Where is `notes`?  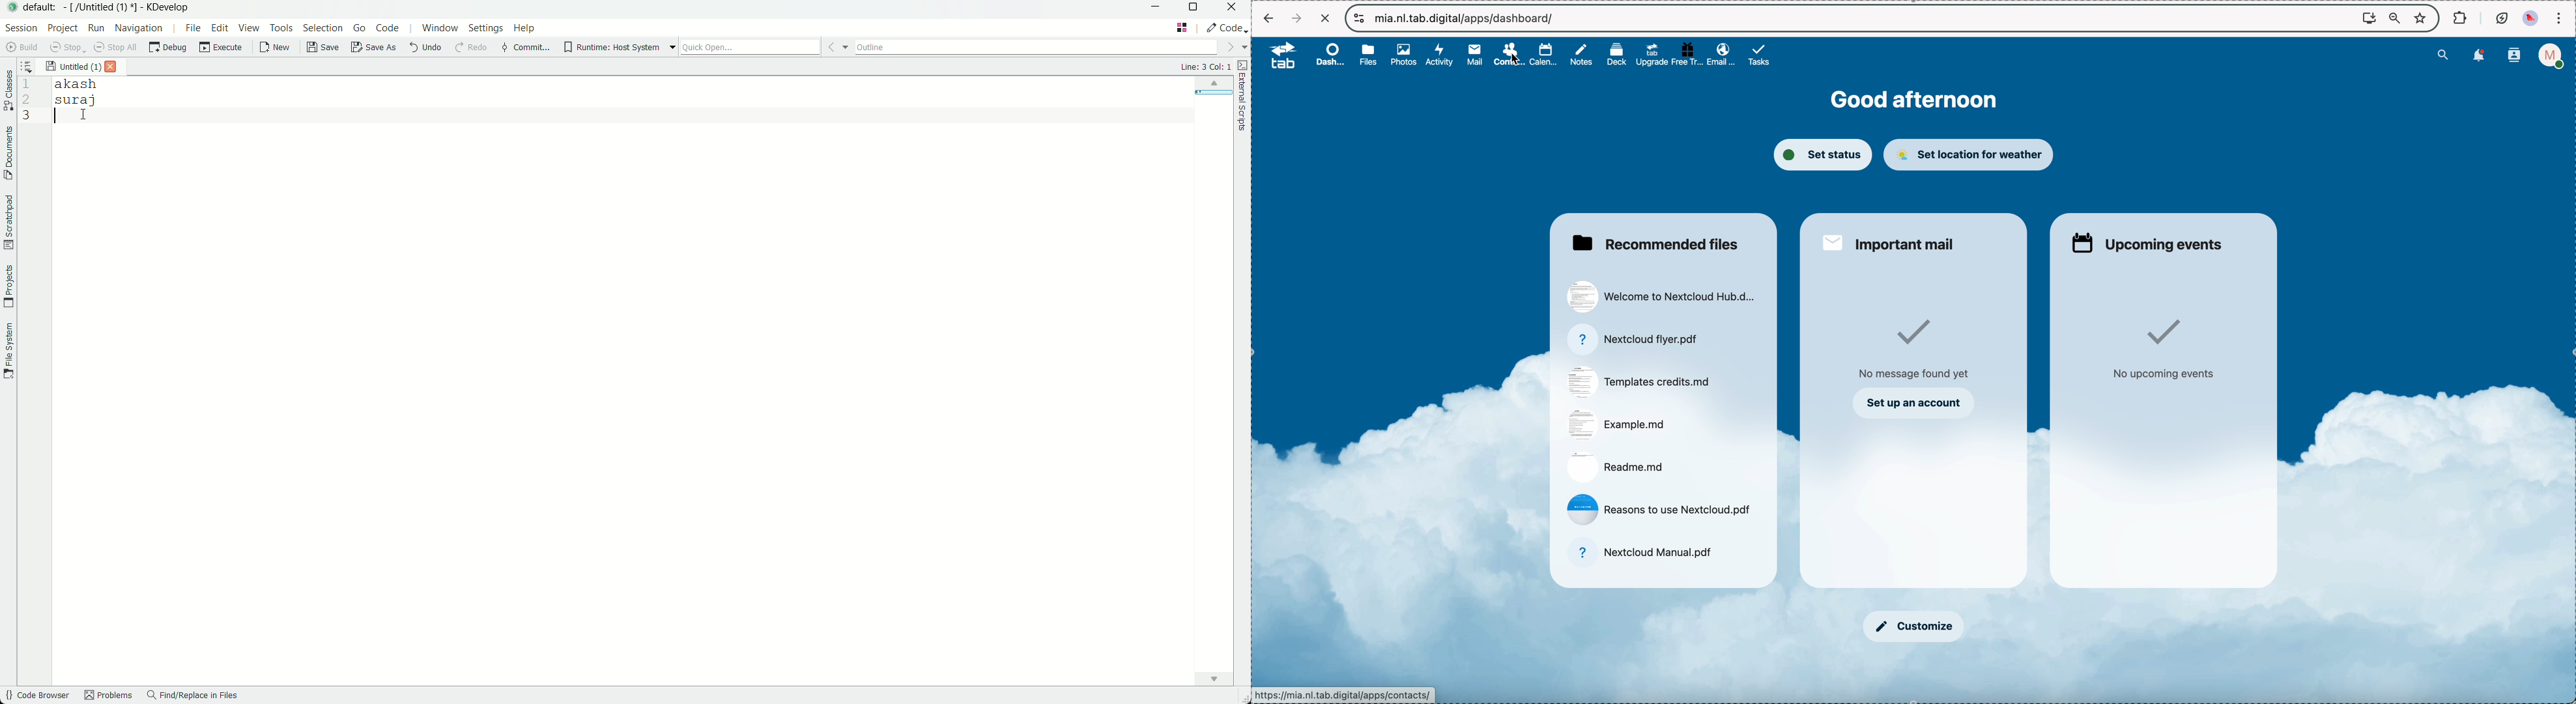 notes is located at coordinates (1583, 55).